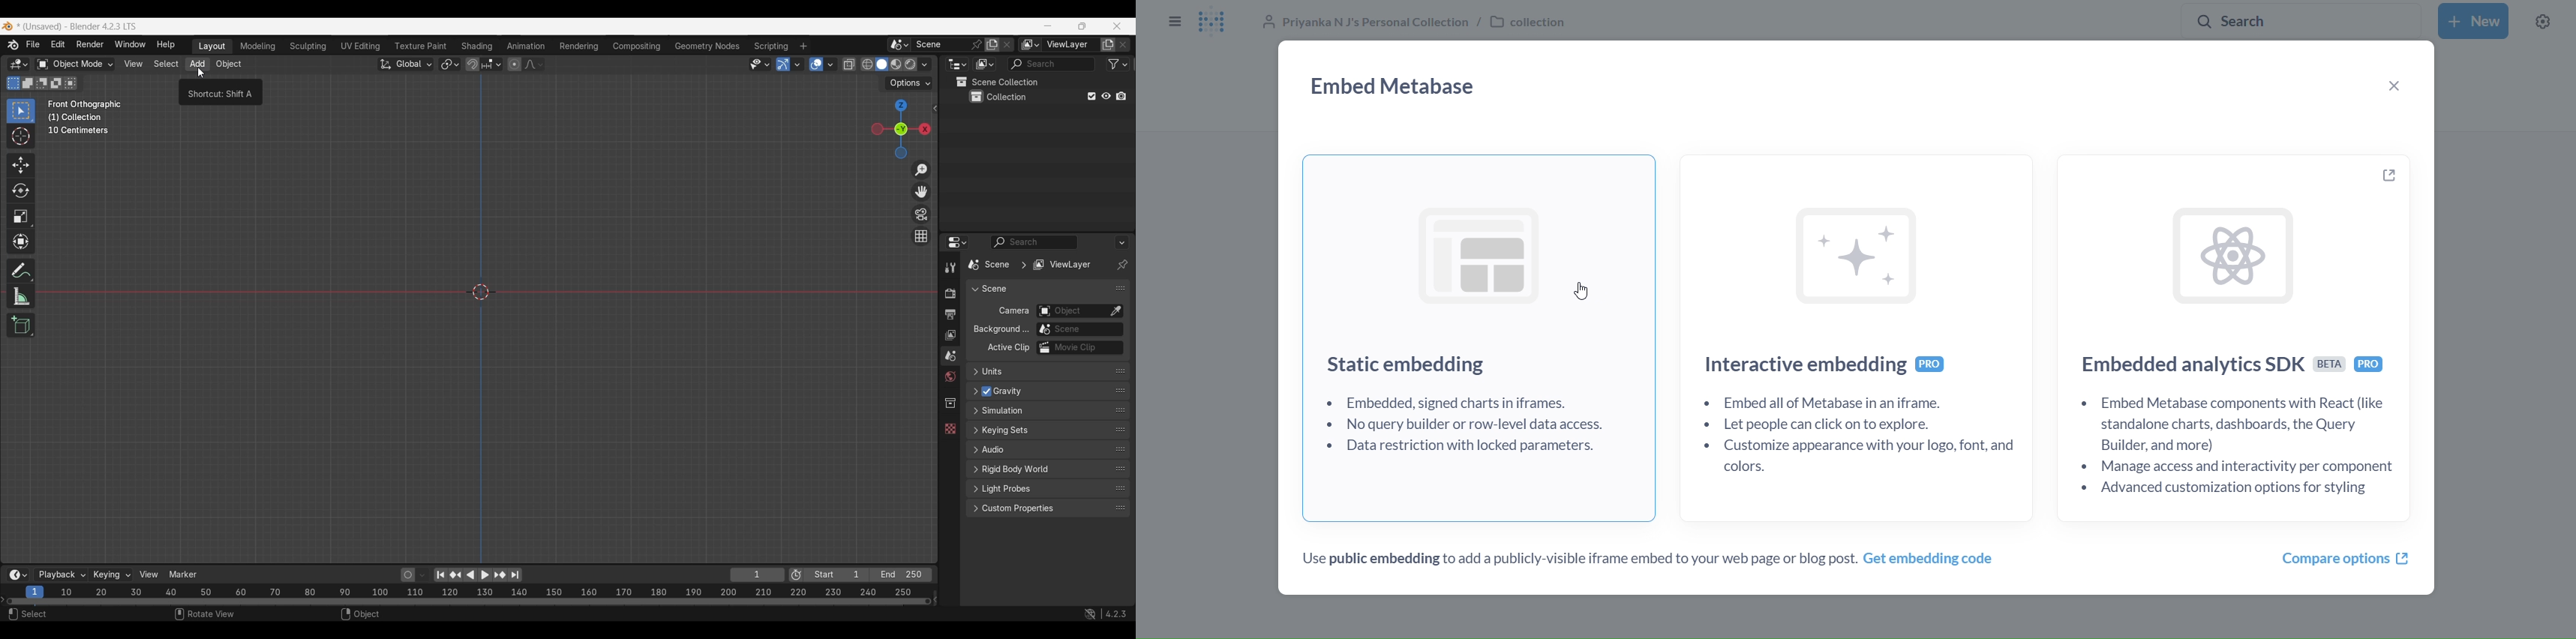 The height and width of the screenshot is (644, 2576). Describe the element at coordinates (58, 45) in the screenshot. I see `Edit menu` at that location.